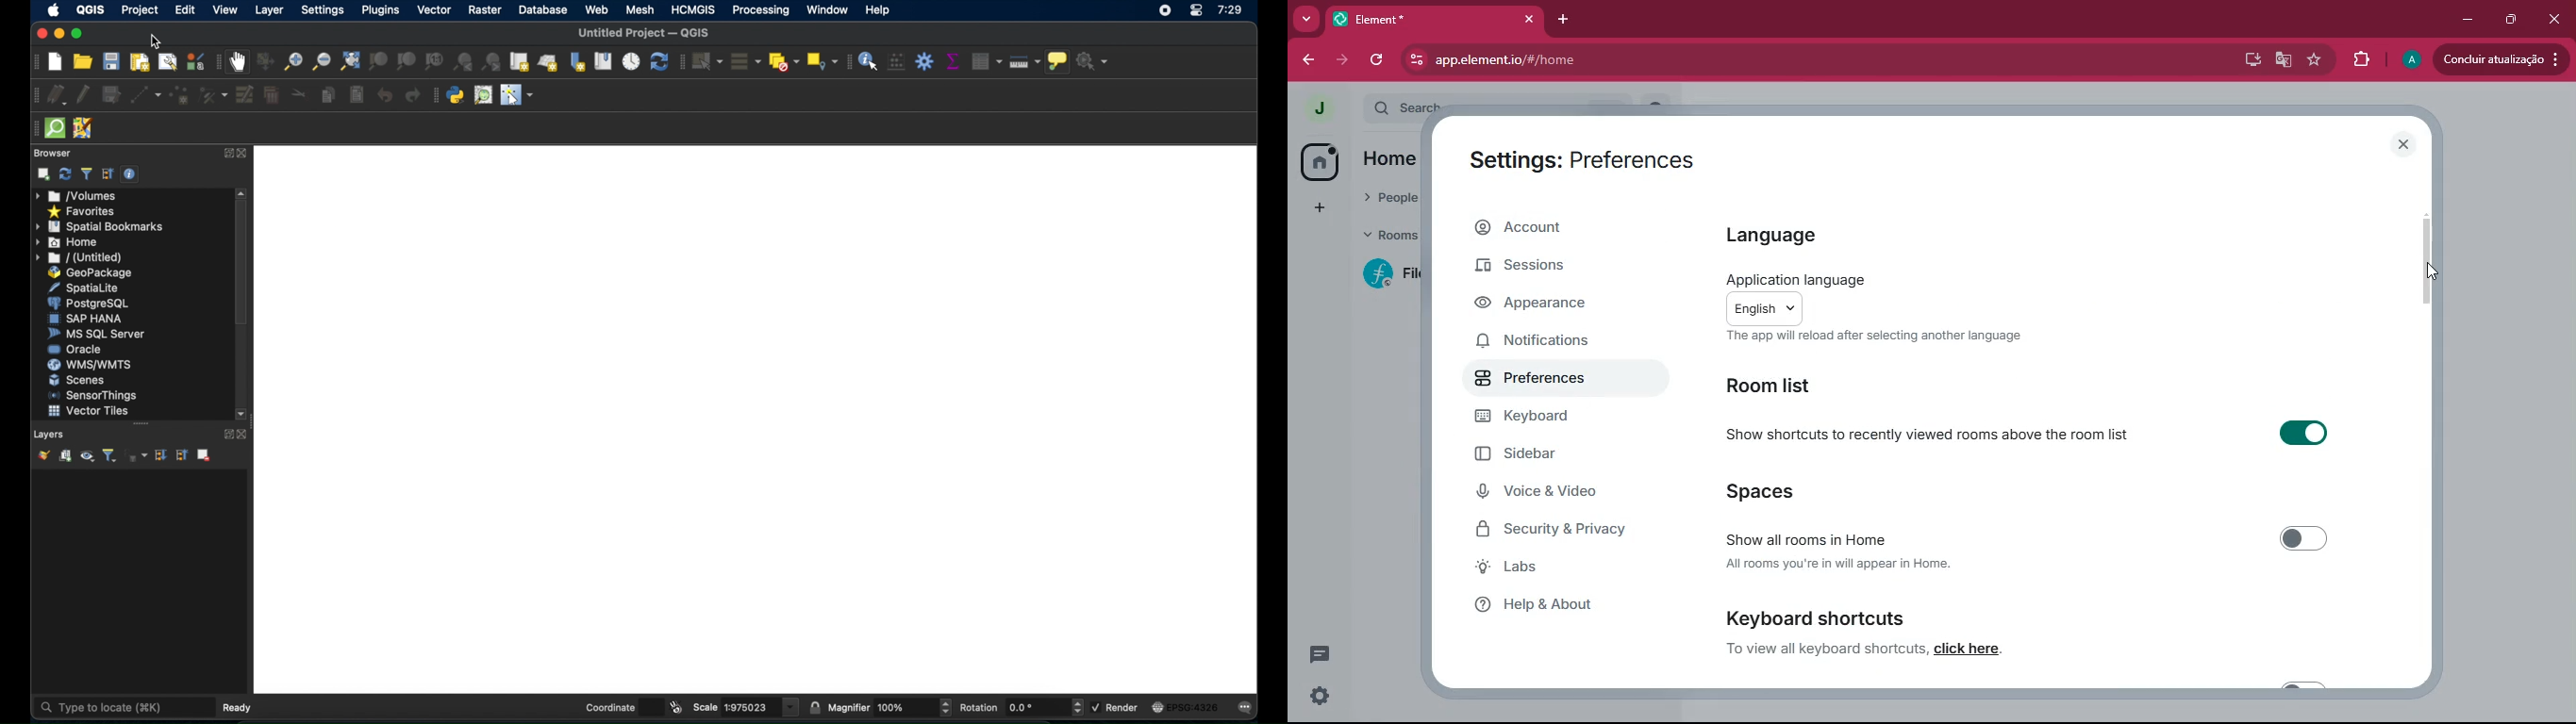 The image size is (2576, 728). What do you see at coordinates (1547, 453) in the screenshot?
I see `sidebar` at bounding box center [1547, 453].